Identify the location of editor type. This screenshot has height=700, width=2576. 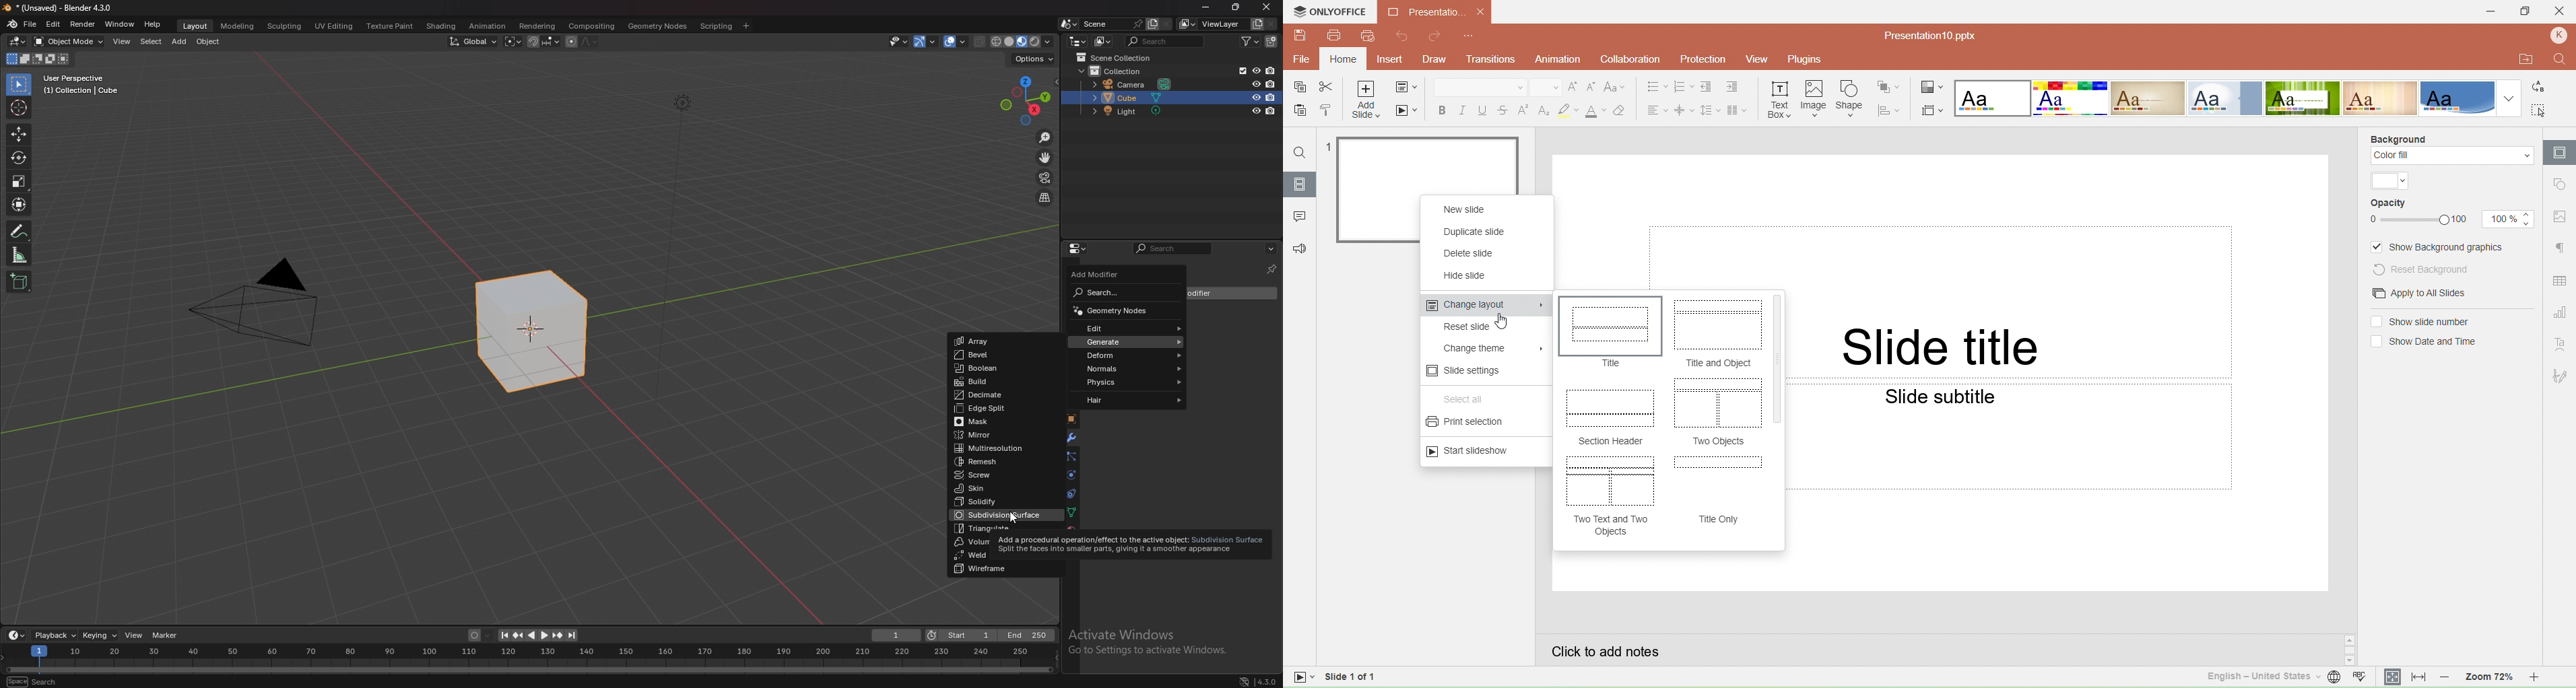
(1079, 249).